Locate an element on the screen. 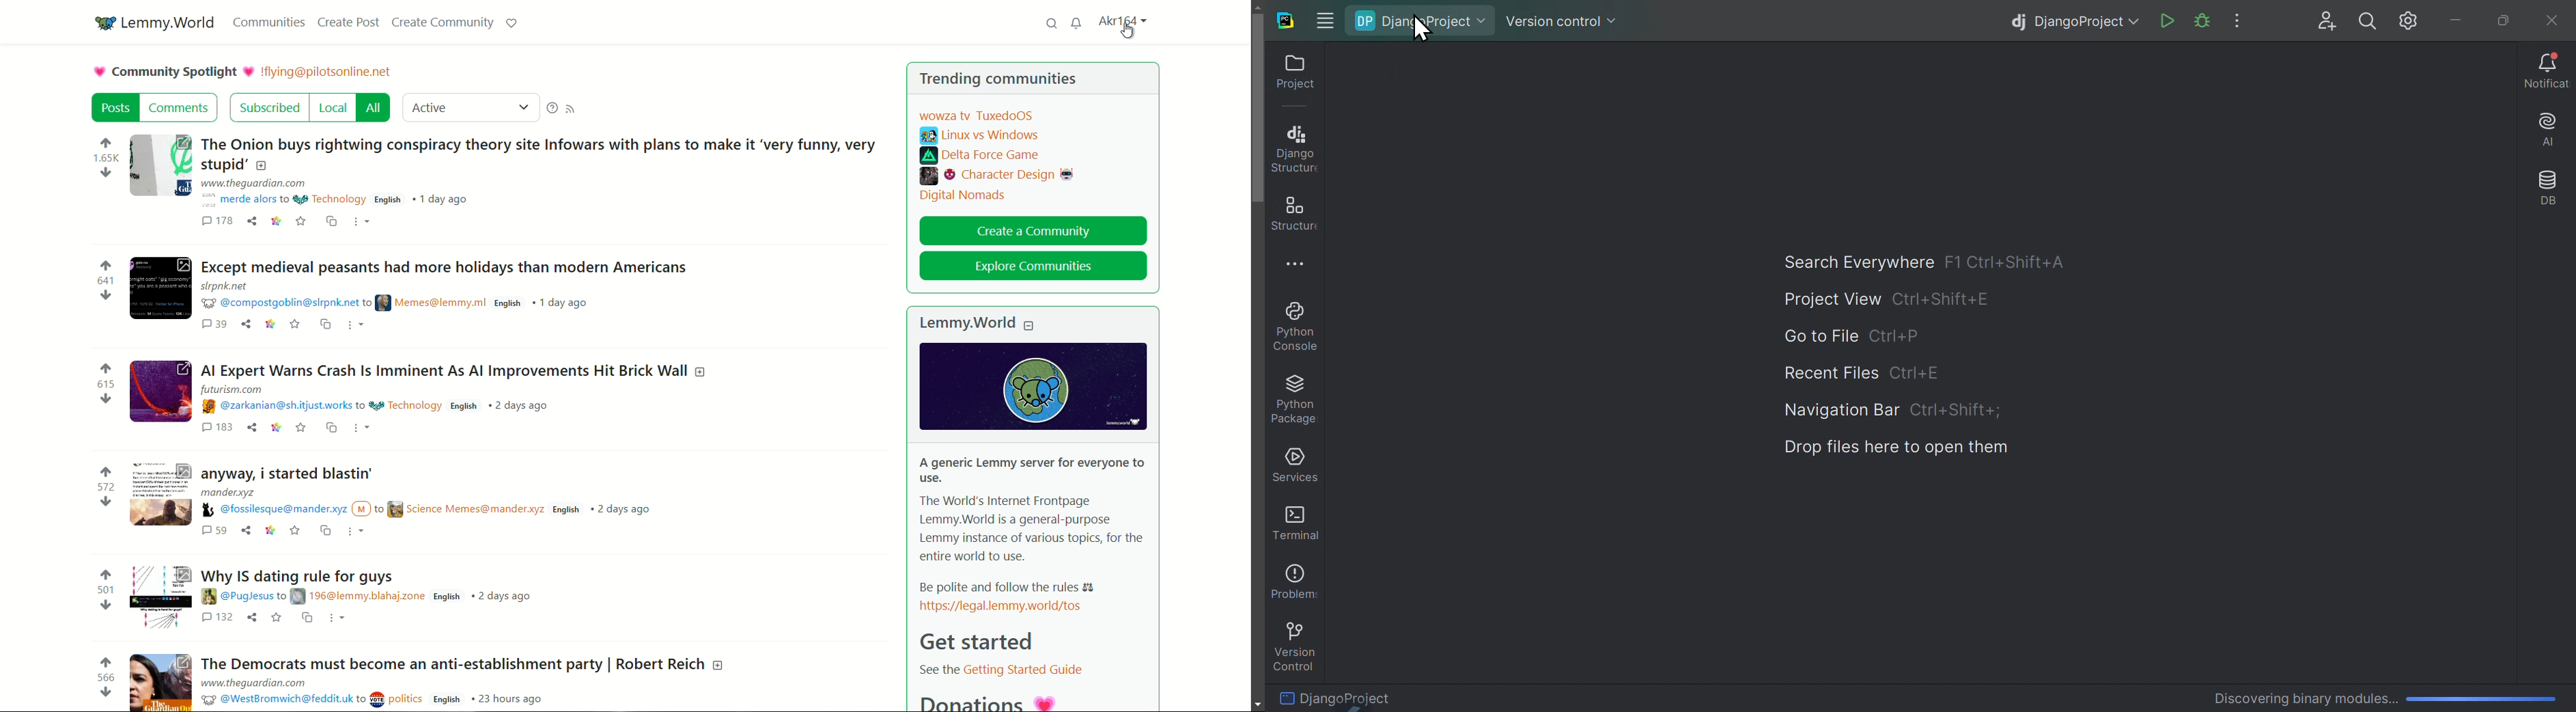  image is located at coordinates (161, 680).